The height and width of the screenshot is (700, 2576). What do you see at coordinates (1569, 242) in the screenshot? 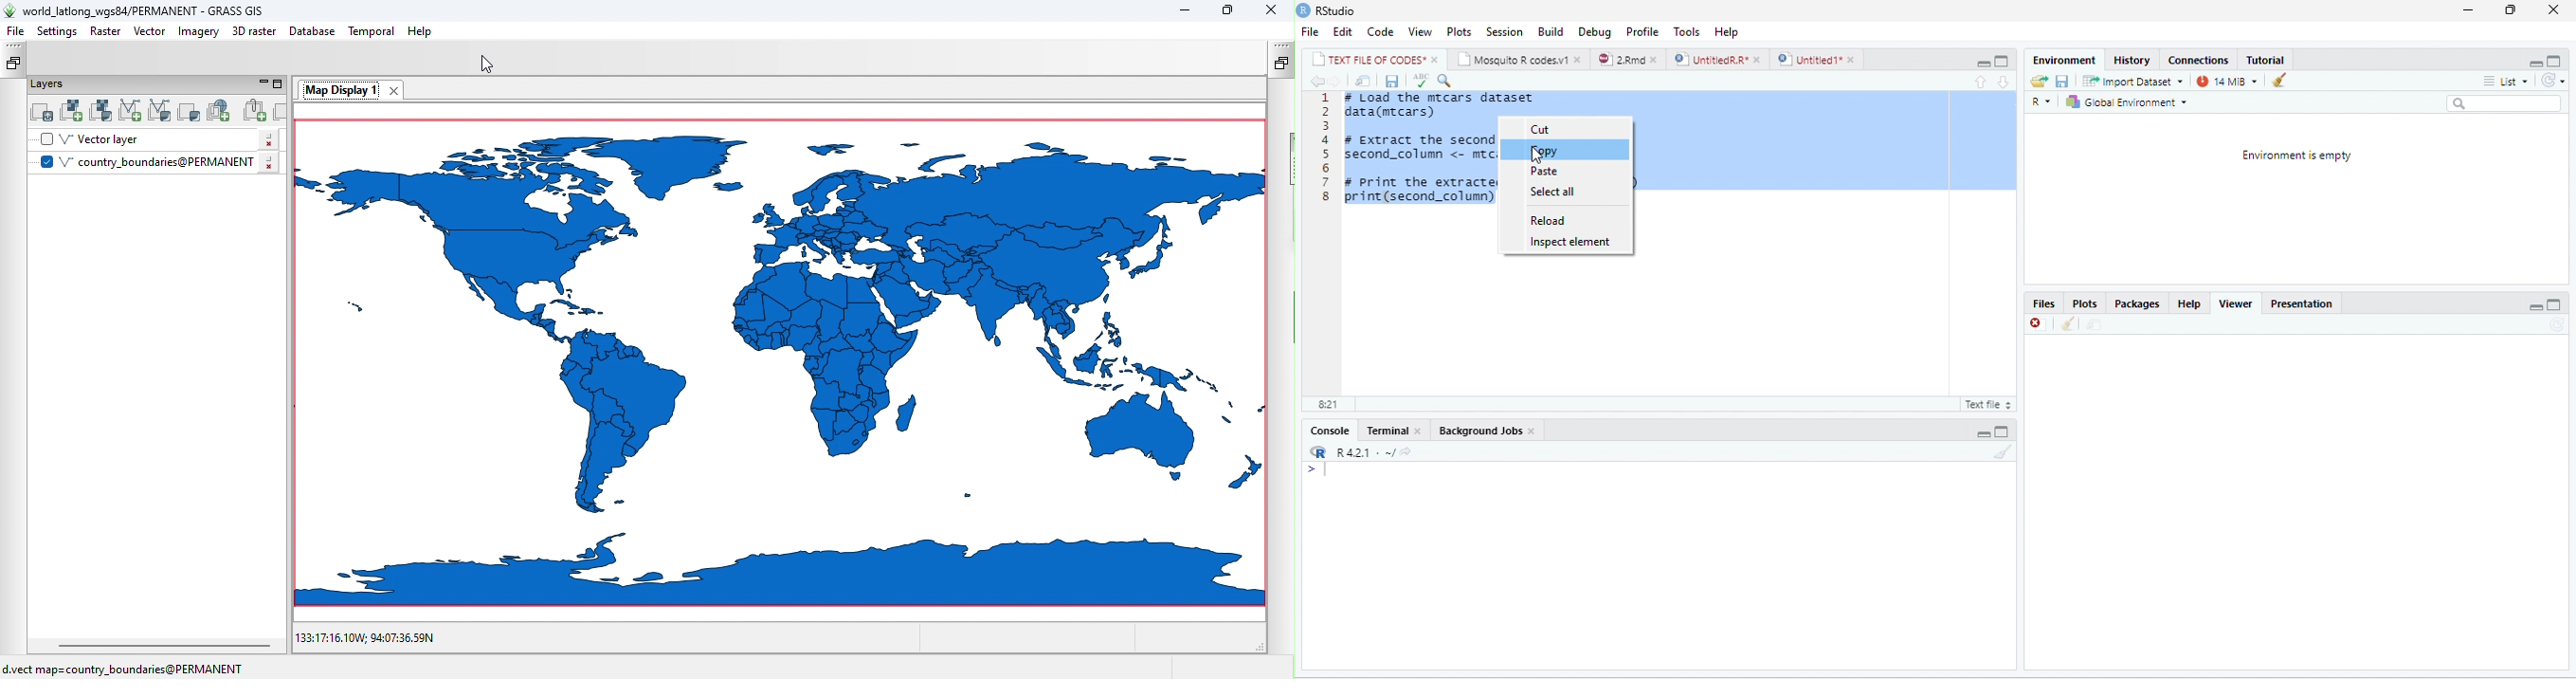
I see `inspect element` at bounding box center [1569, 242].